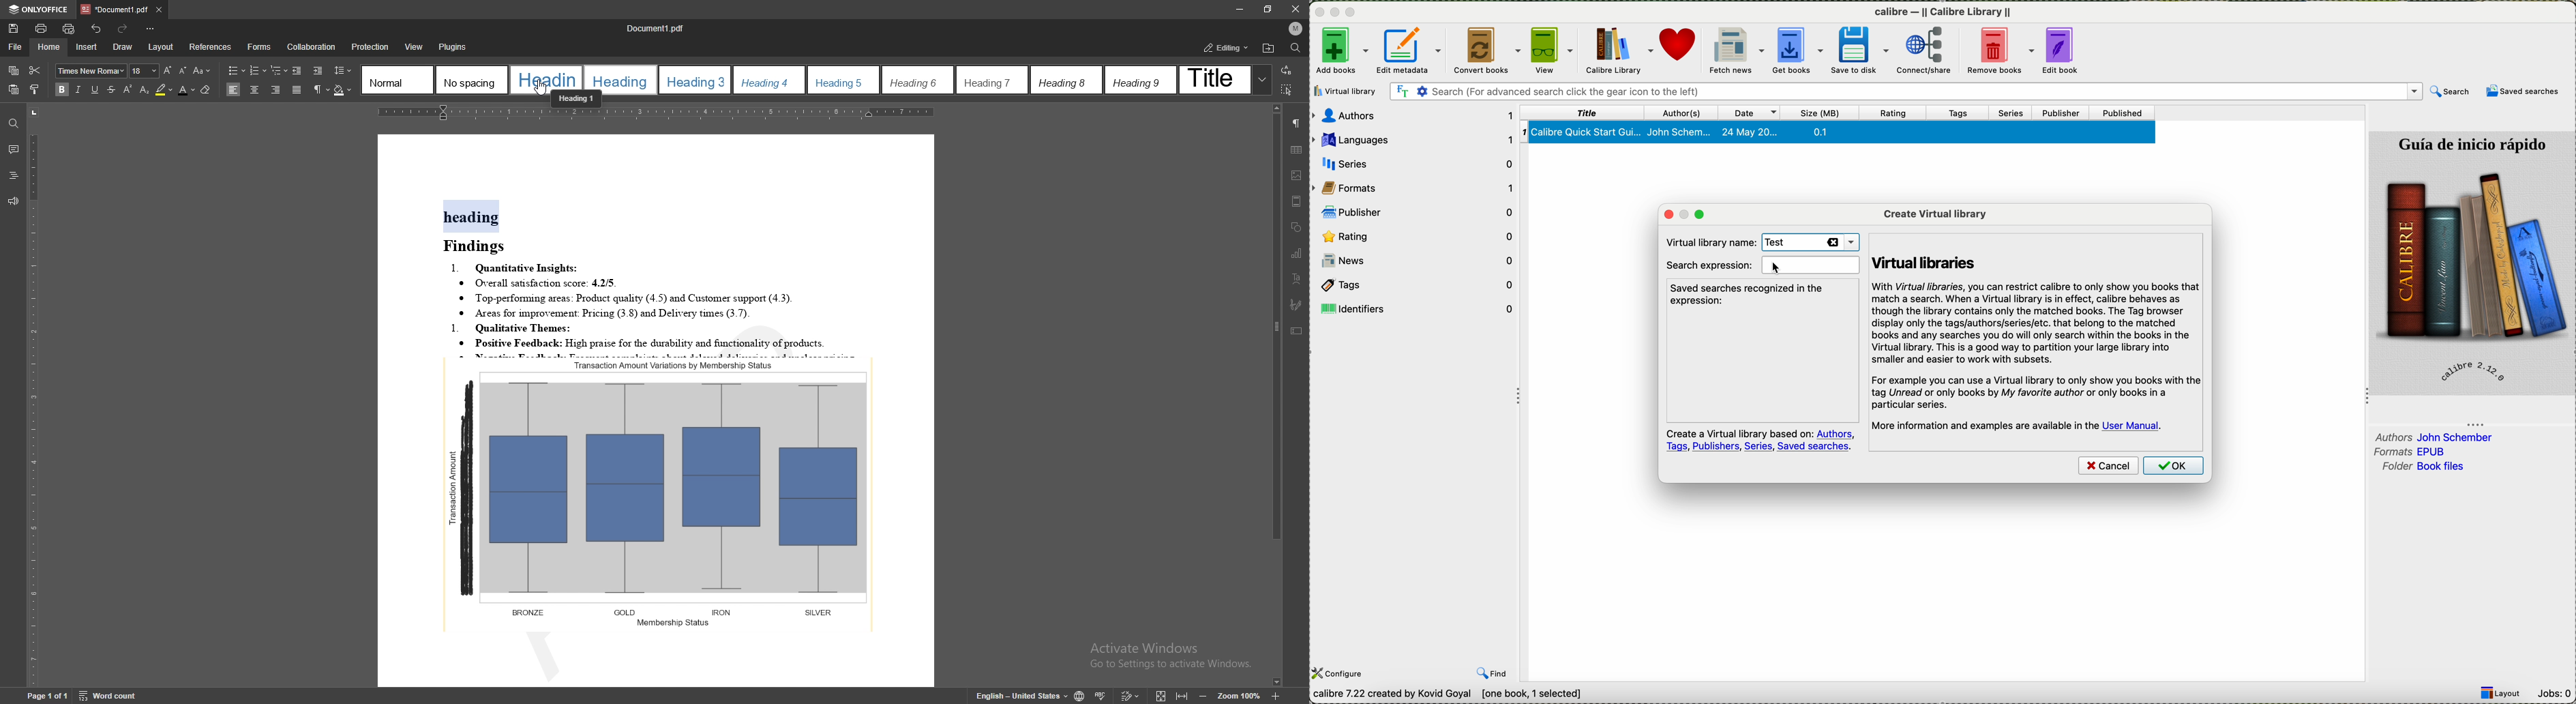 The width and height of the screenshot is (2576, 728). What do you see at coordinates (1298, 228) in the screenshot?
I see `shapes` at bounding box center [1298, 228].